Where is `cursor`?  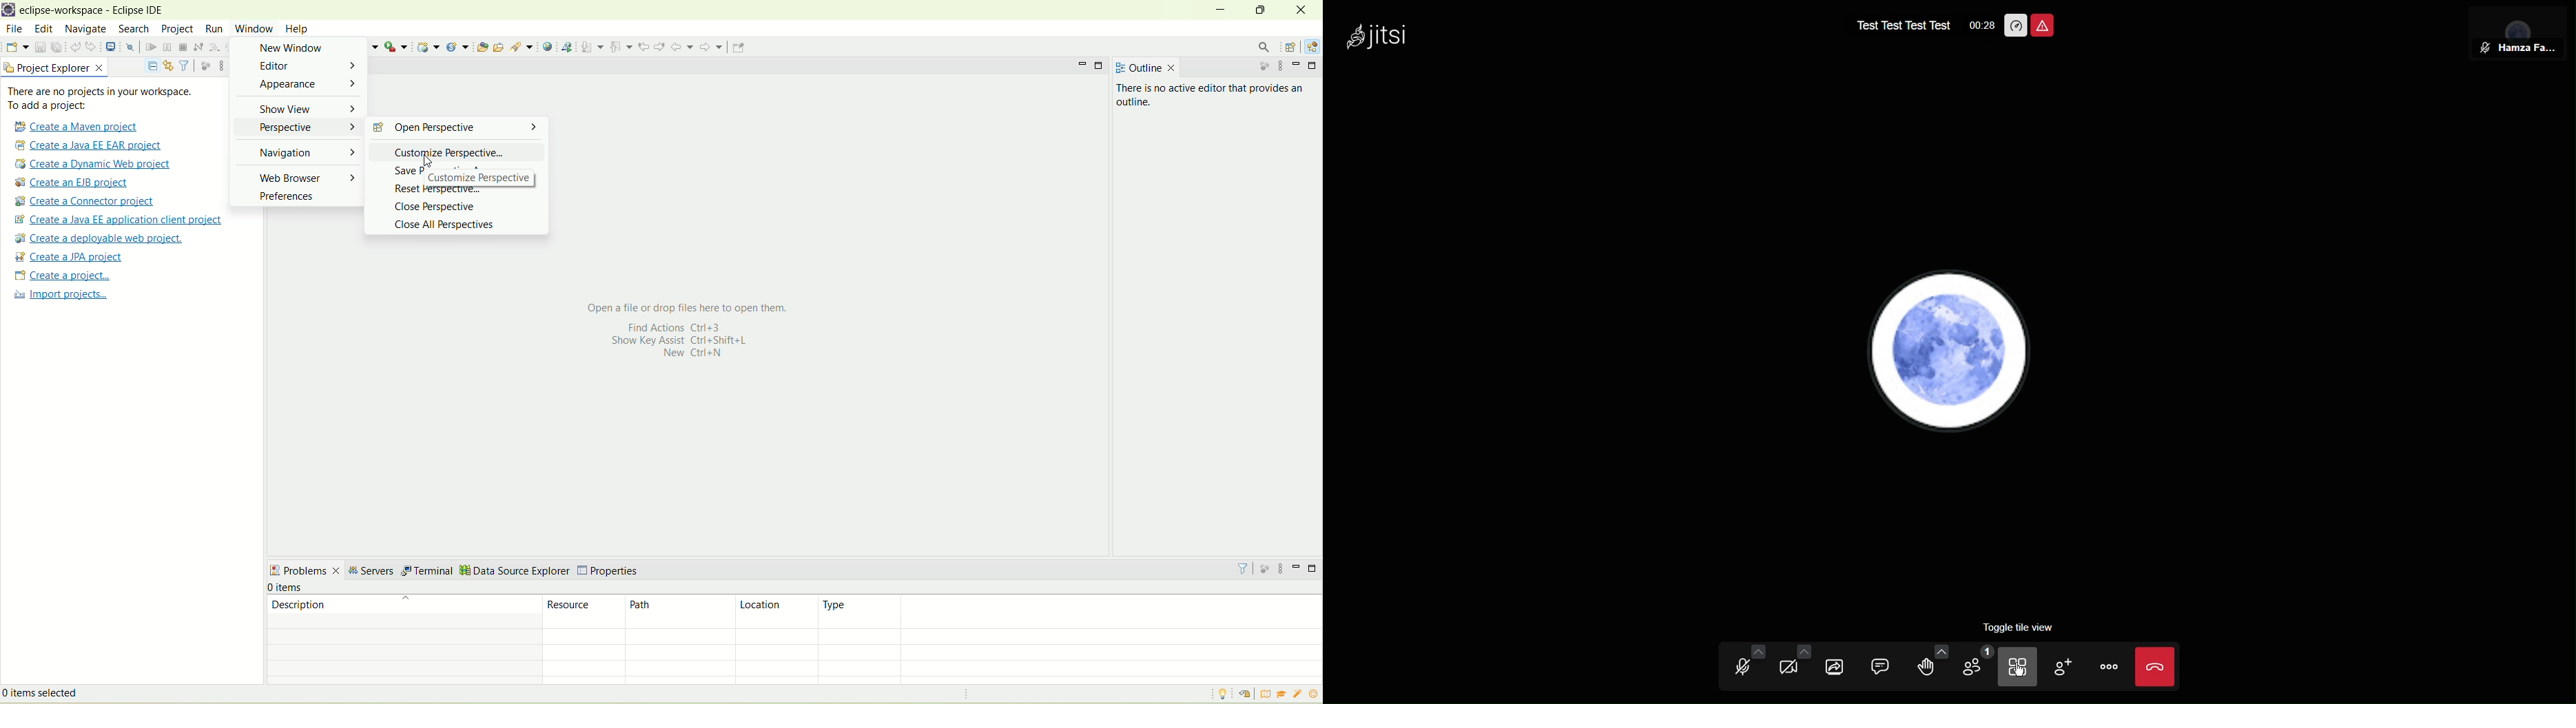 cursor is located at coordinates (2020, 672).